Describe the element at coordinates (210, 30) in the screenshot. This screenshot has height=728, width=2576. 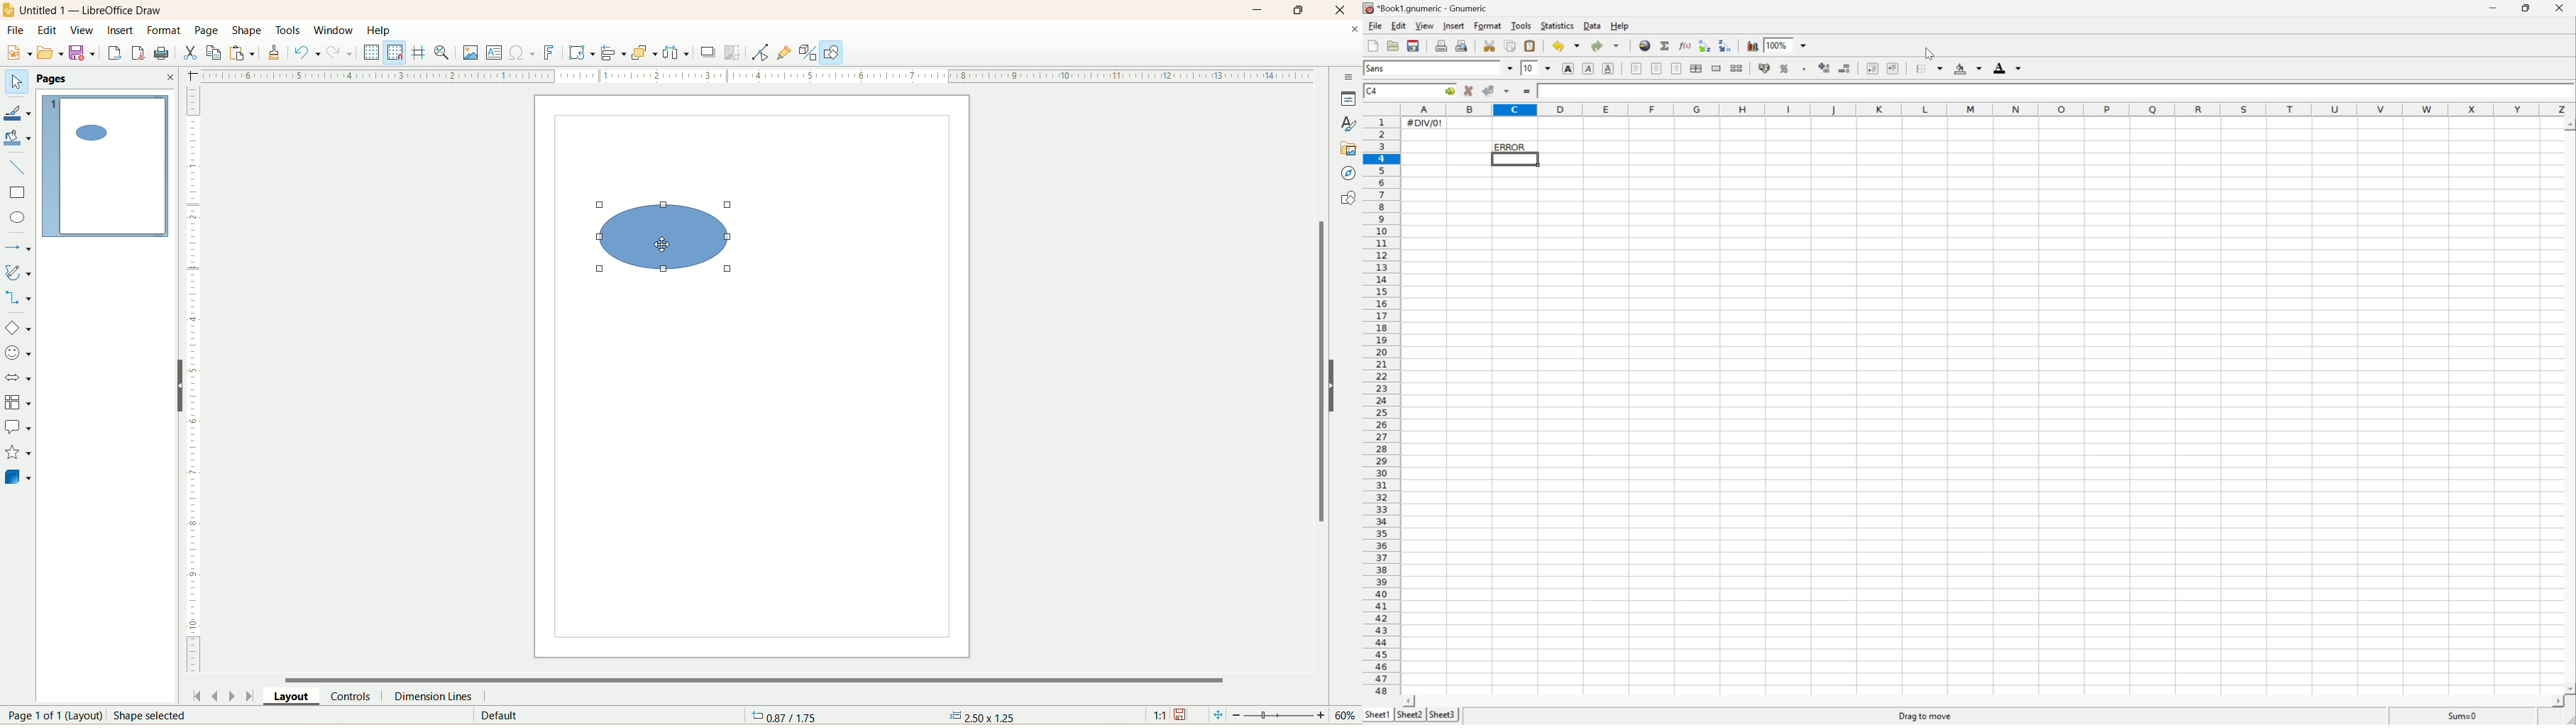
I see `page` at that location.